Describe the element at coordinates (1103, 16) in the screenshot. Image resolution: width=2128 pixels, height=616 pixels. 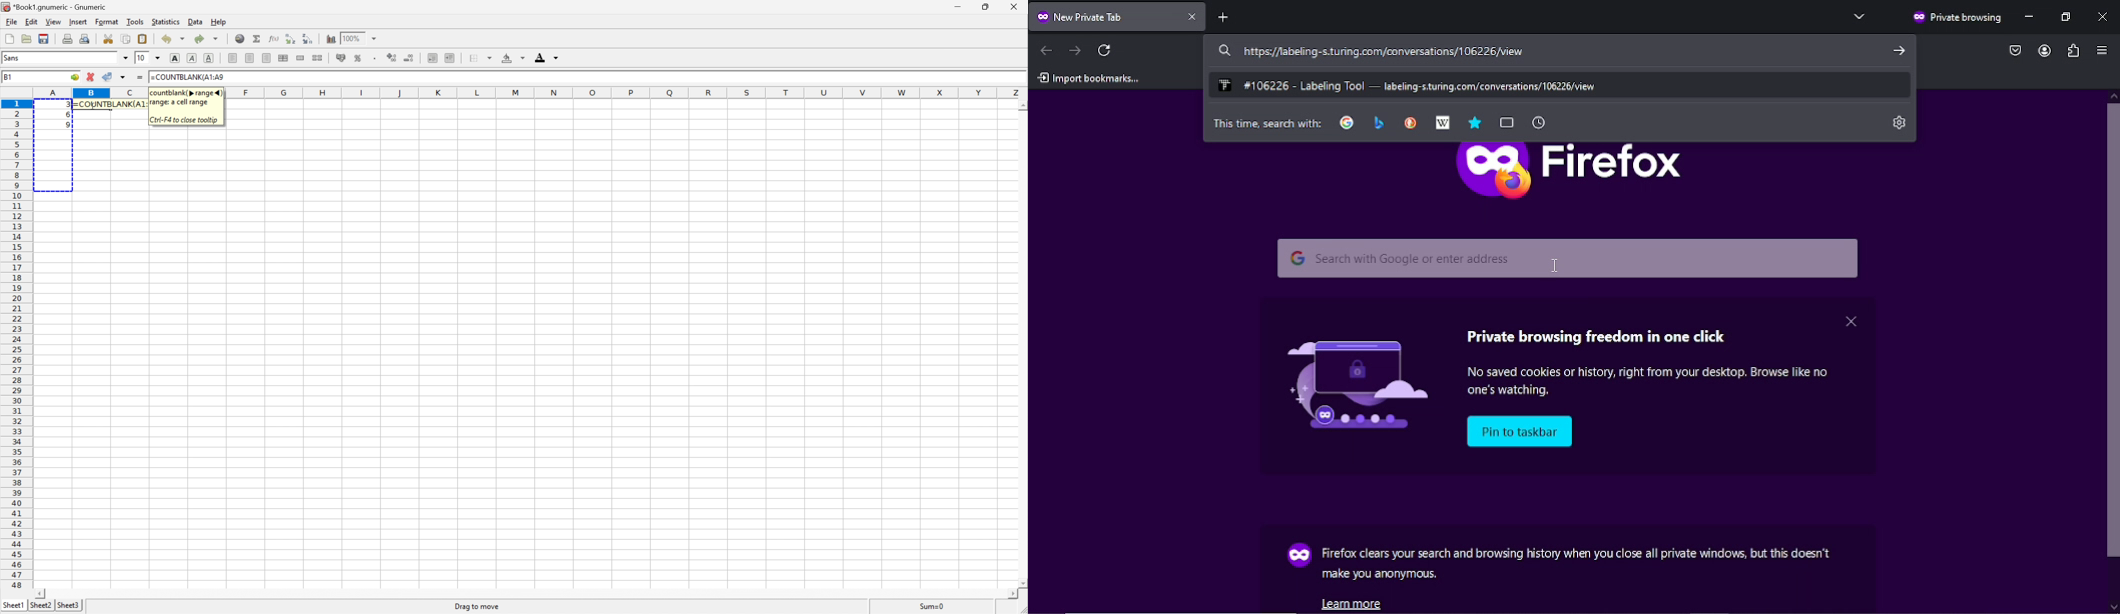
I see `New Private Tab` at that location.